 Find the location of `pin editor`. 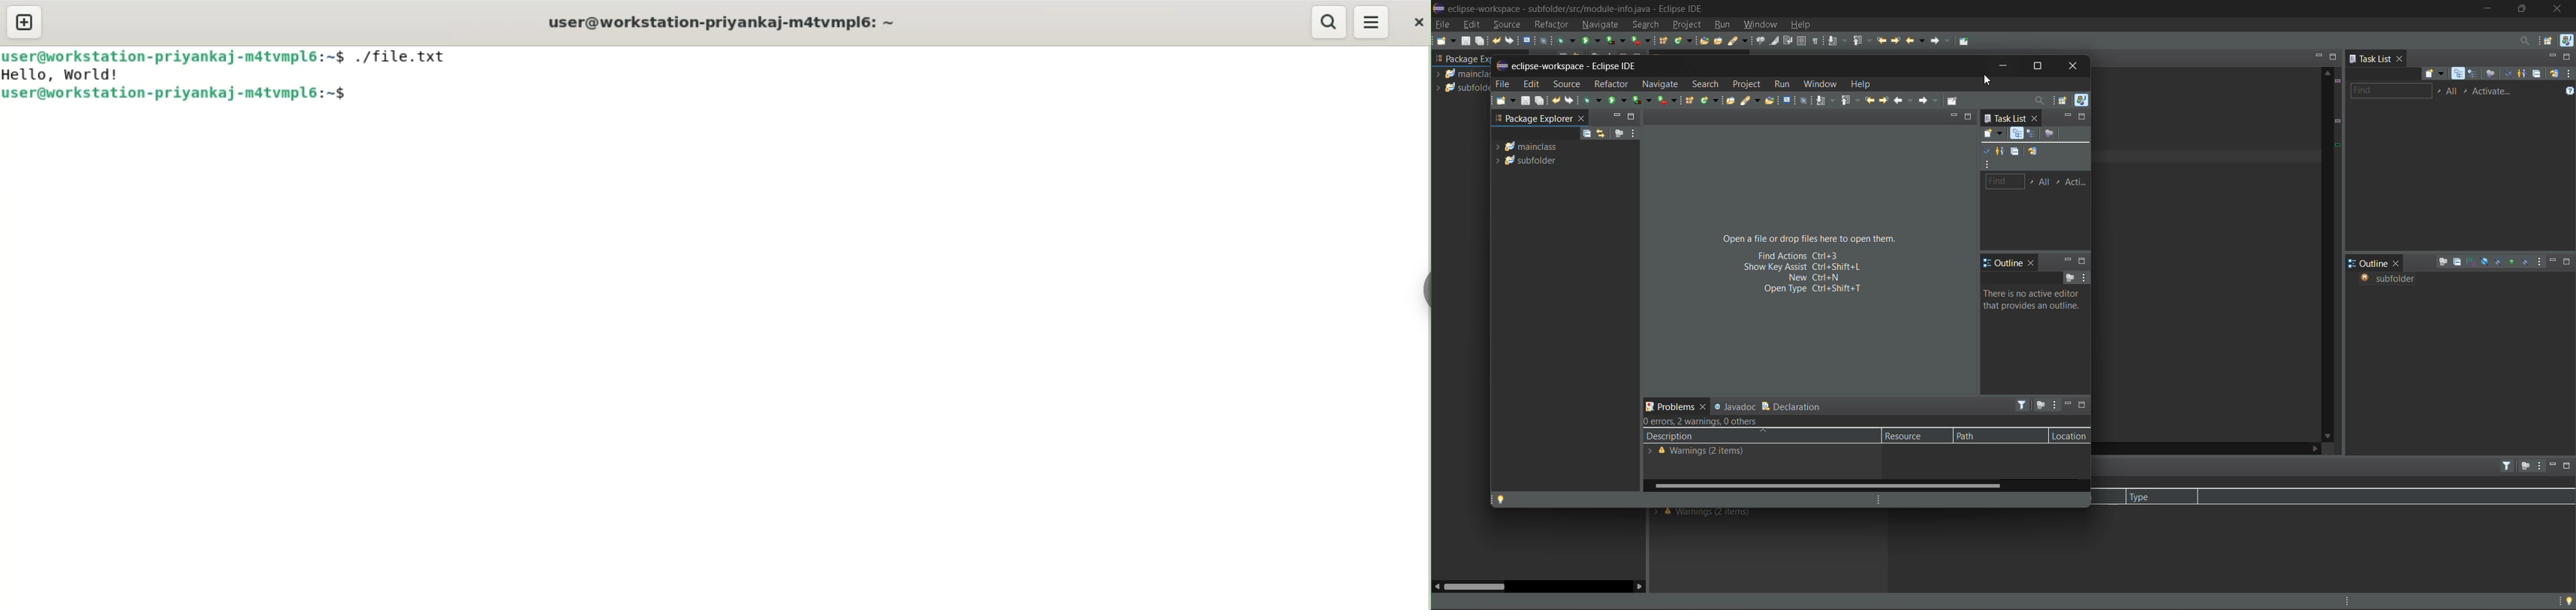

pin editor is located at coordinates (1970, 43).